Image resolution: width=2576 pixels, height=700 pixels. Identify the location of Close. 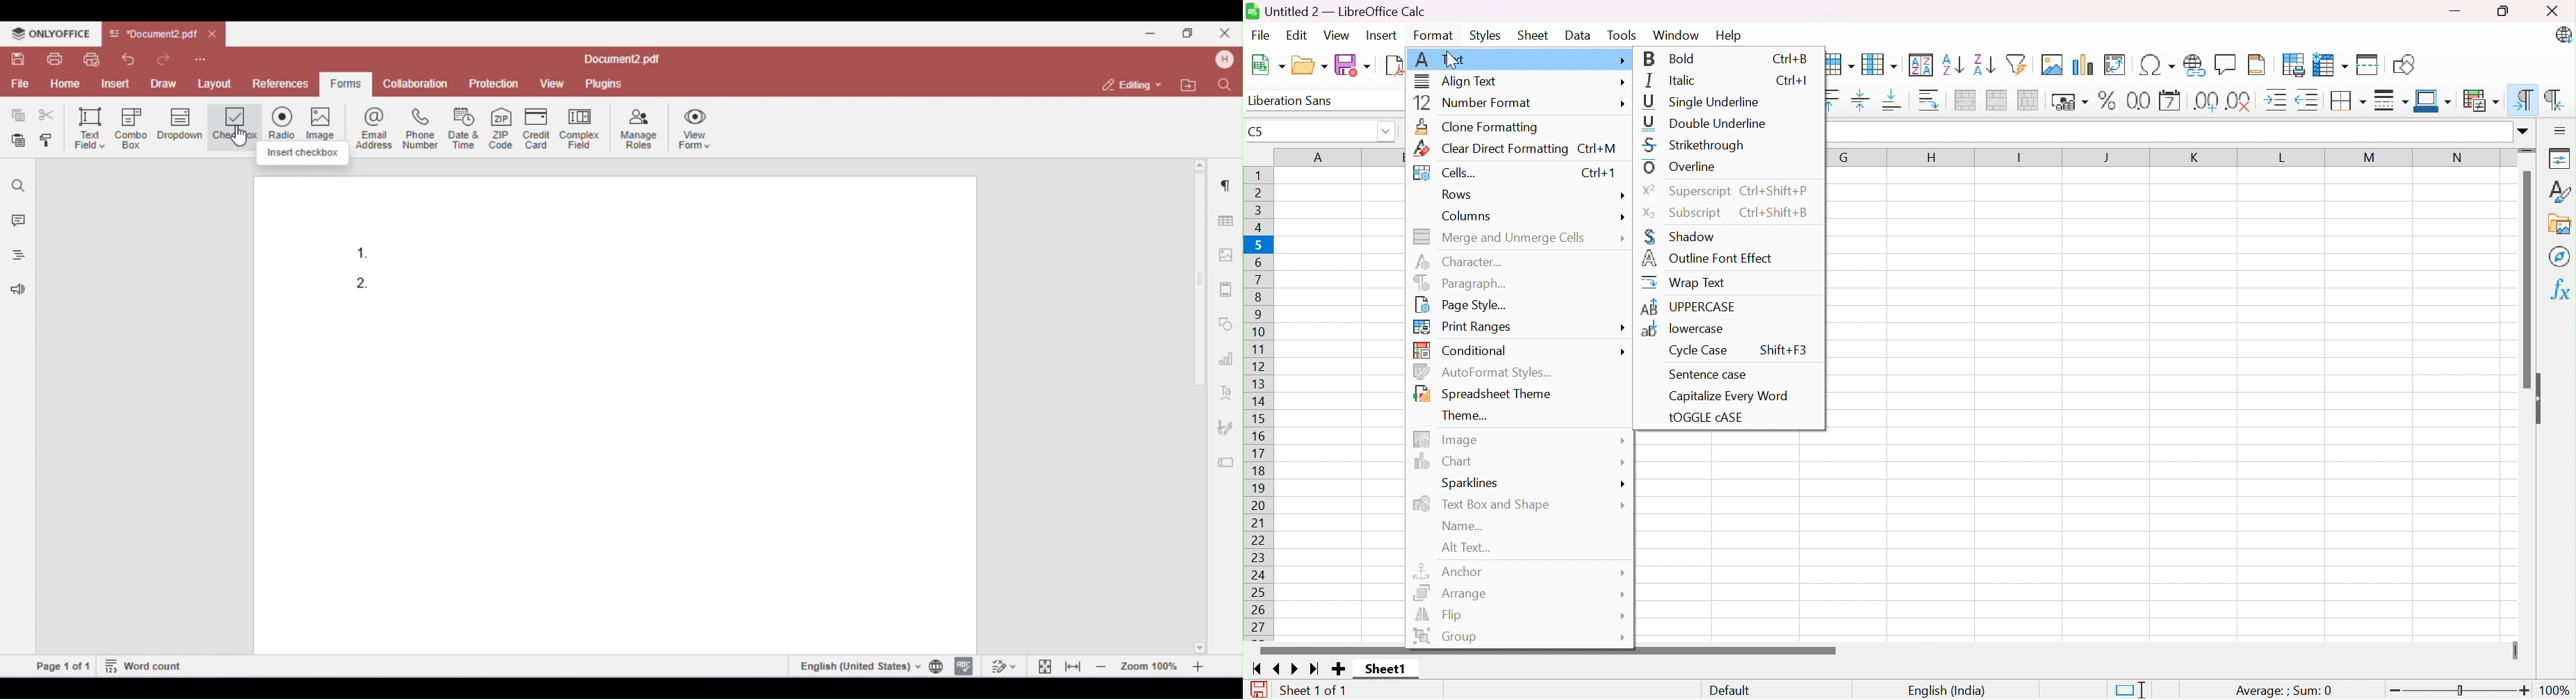
(2554, 9).